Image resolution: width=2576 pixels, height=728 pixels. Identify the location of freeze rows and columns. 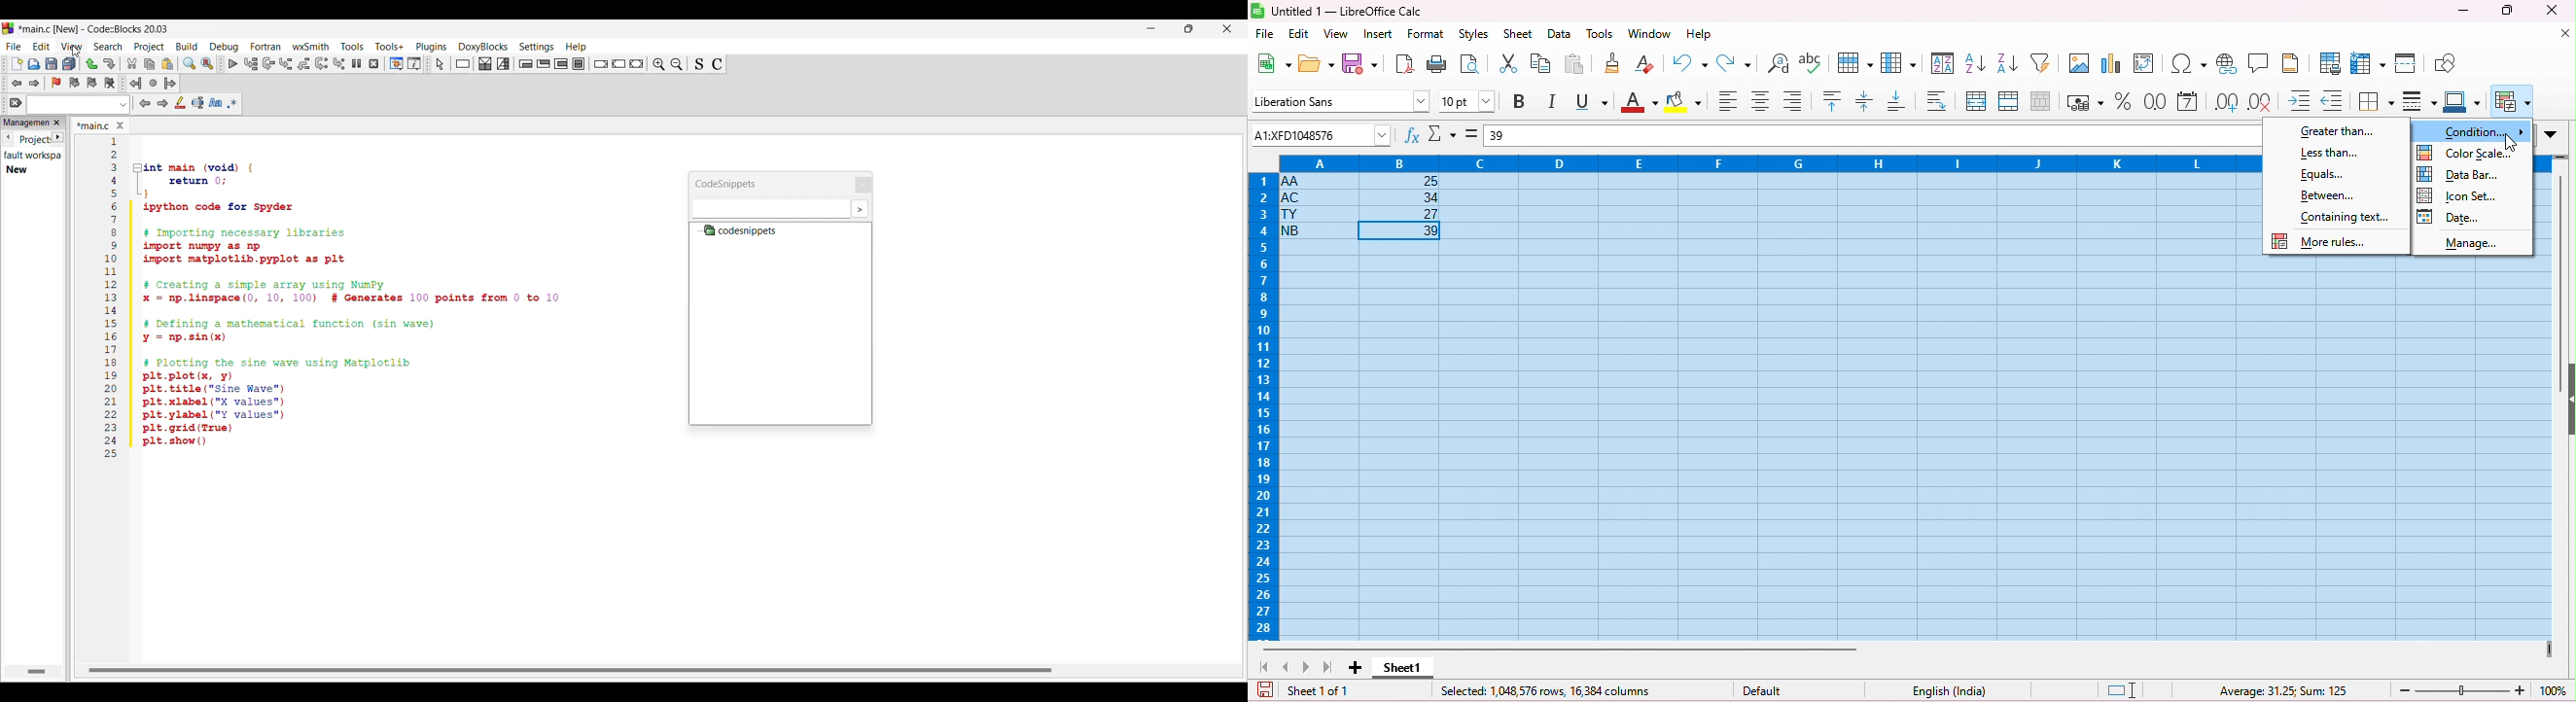
(2369, 62).